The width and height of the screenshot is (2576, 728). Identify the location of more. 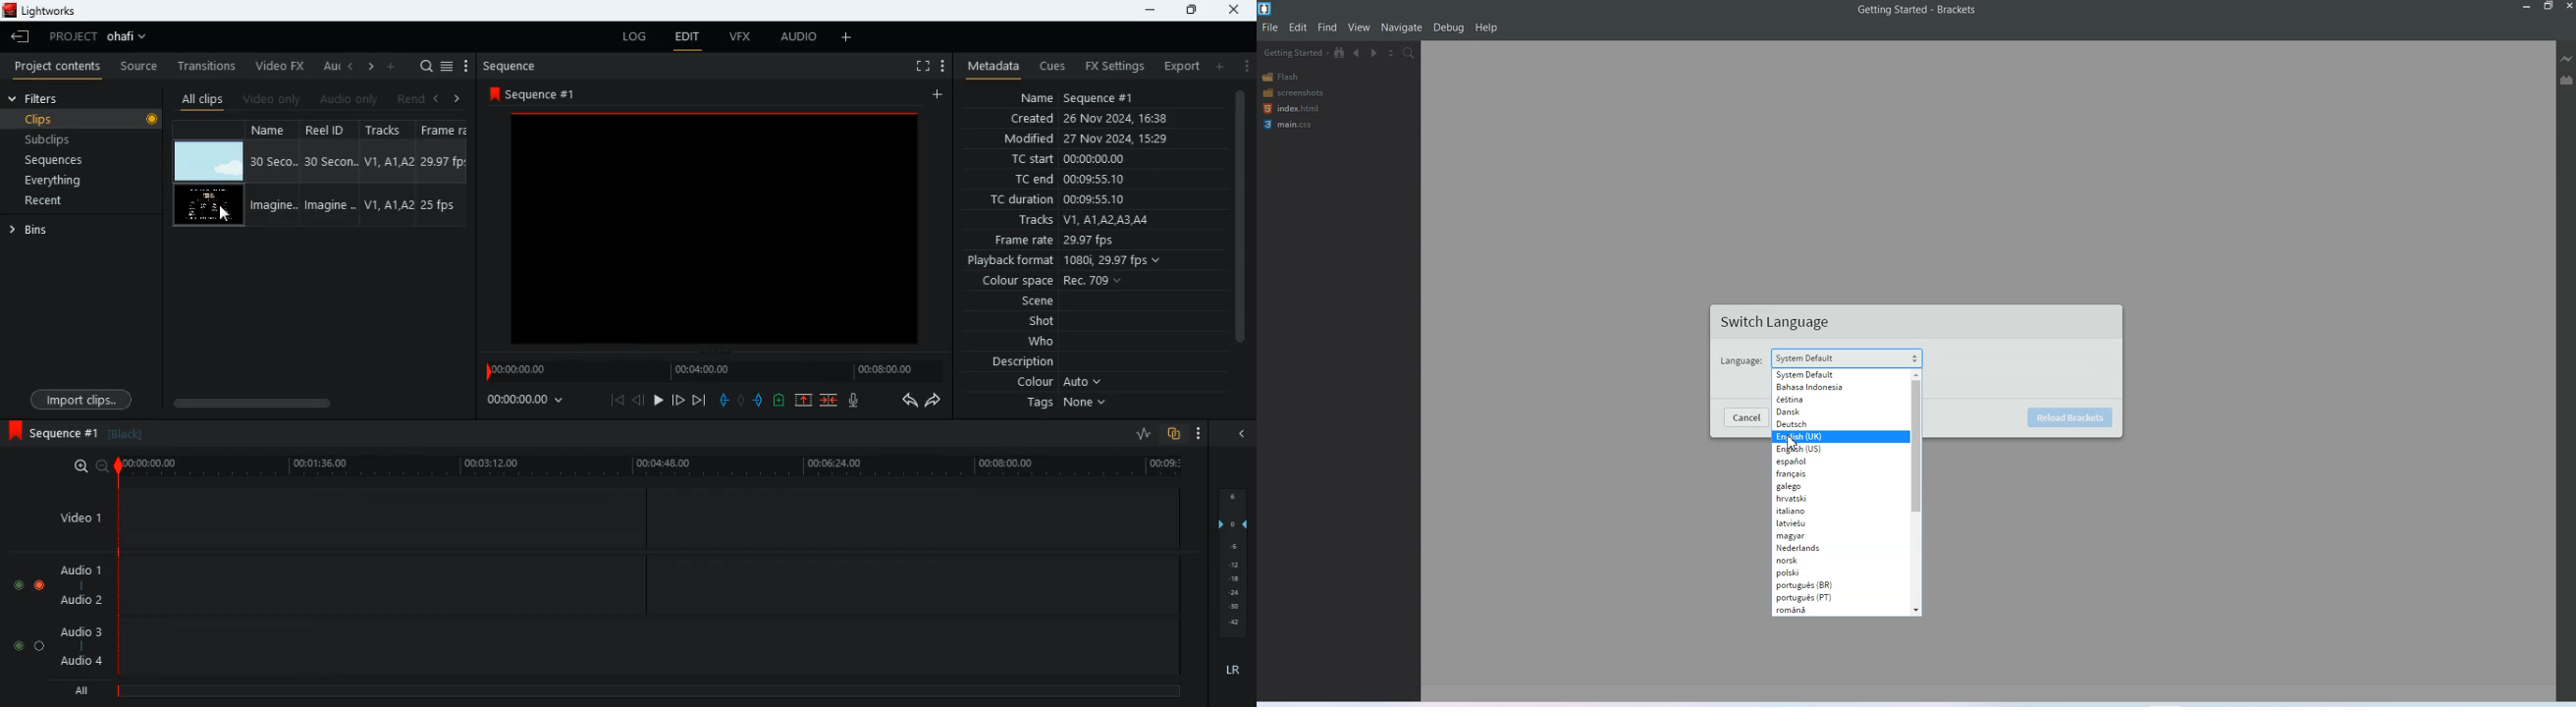
(849, 36).